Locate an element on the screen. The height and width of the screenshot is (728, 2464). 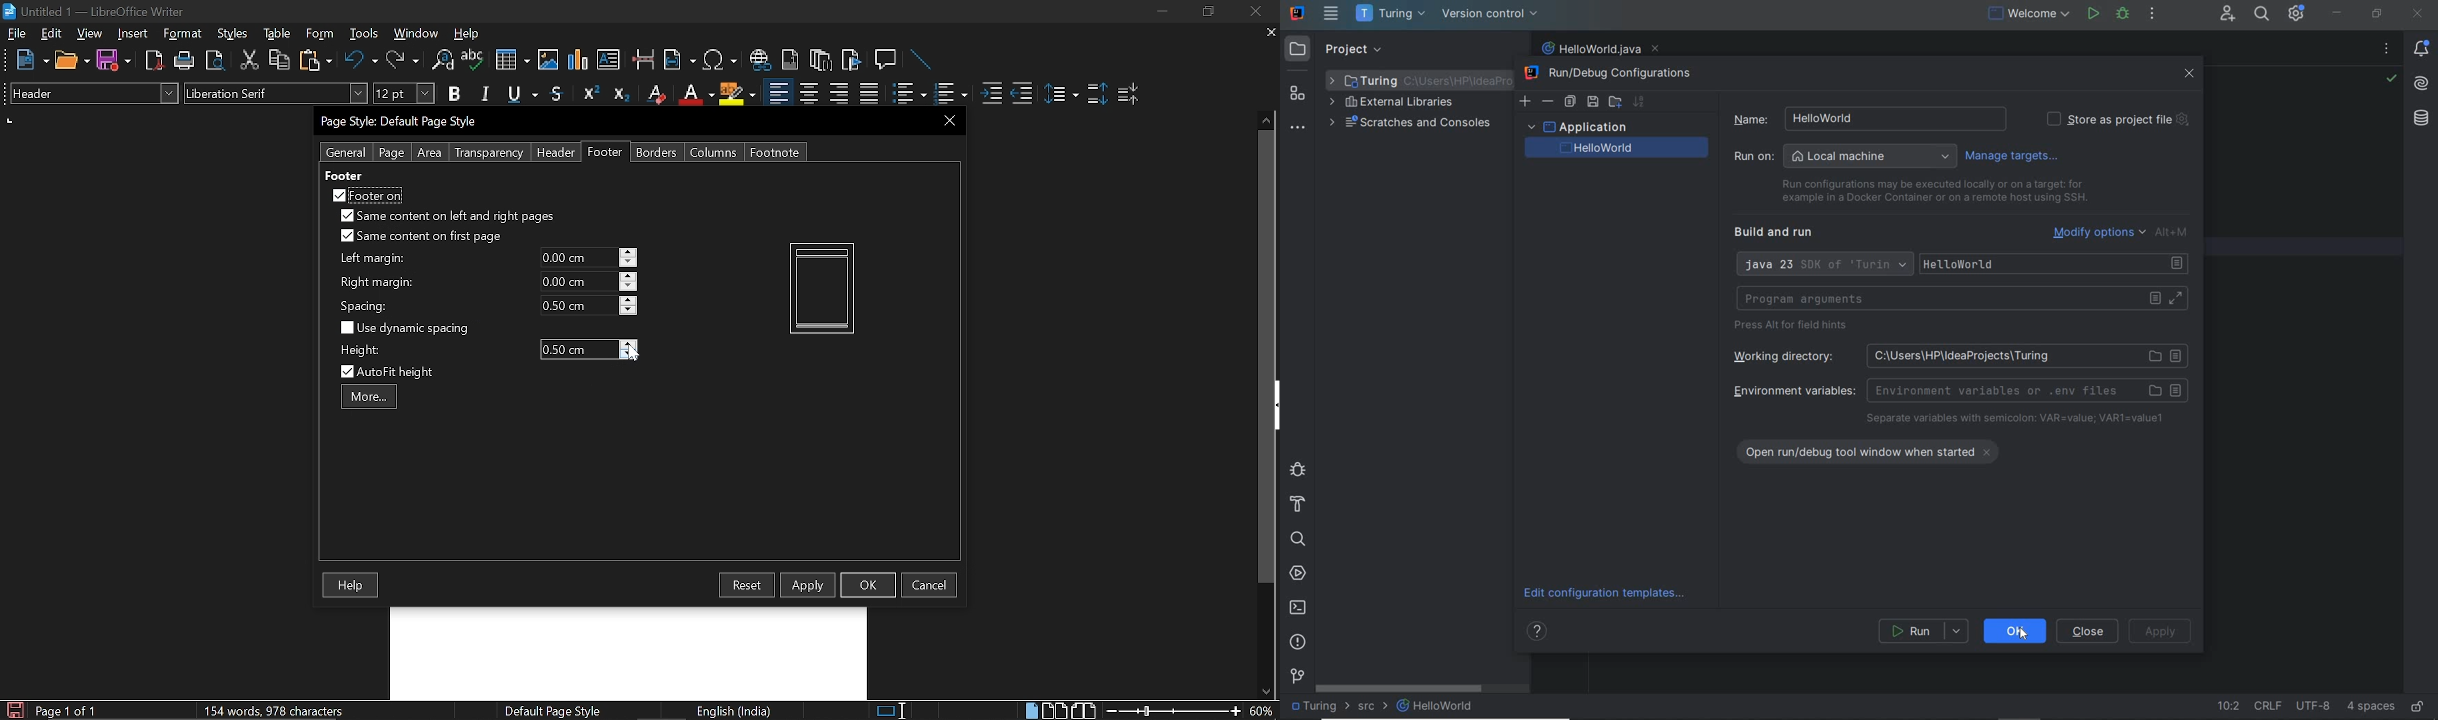
cancel is located at coordinates (929, 585).